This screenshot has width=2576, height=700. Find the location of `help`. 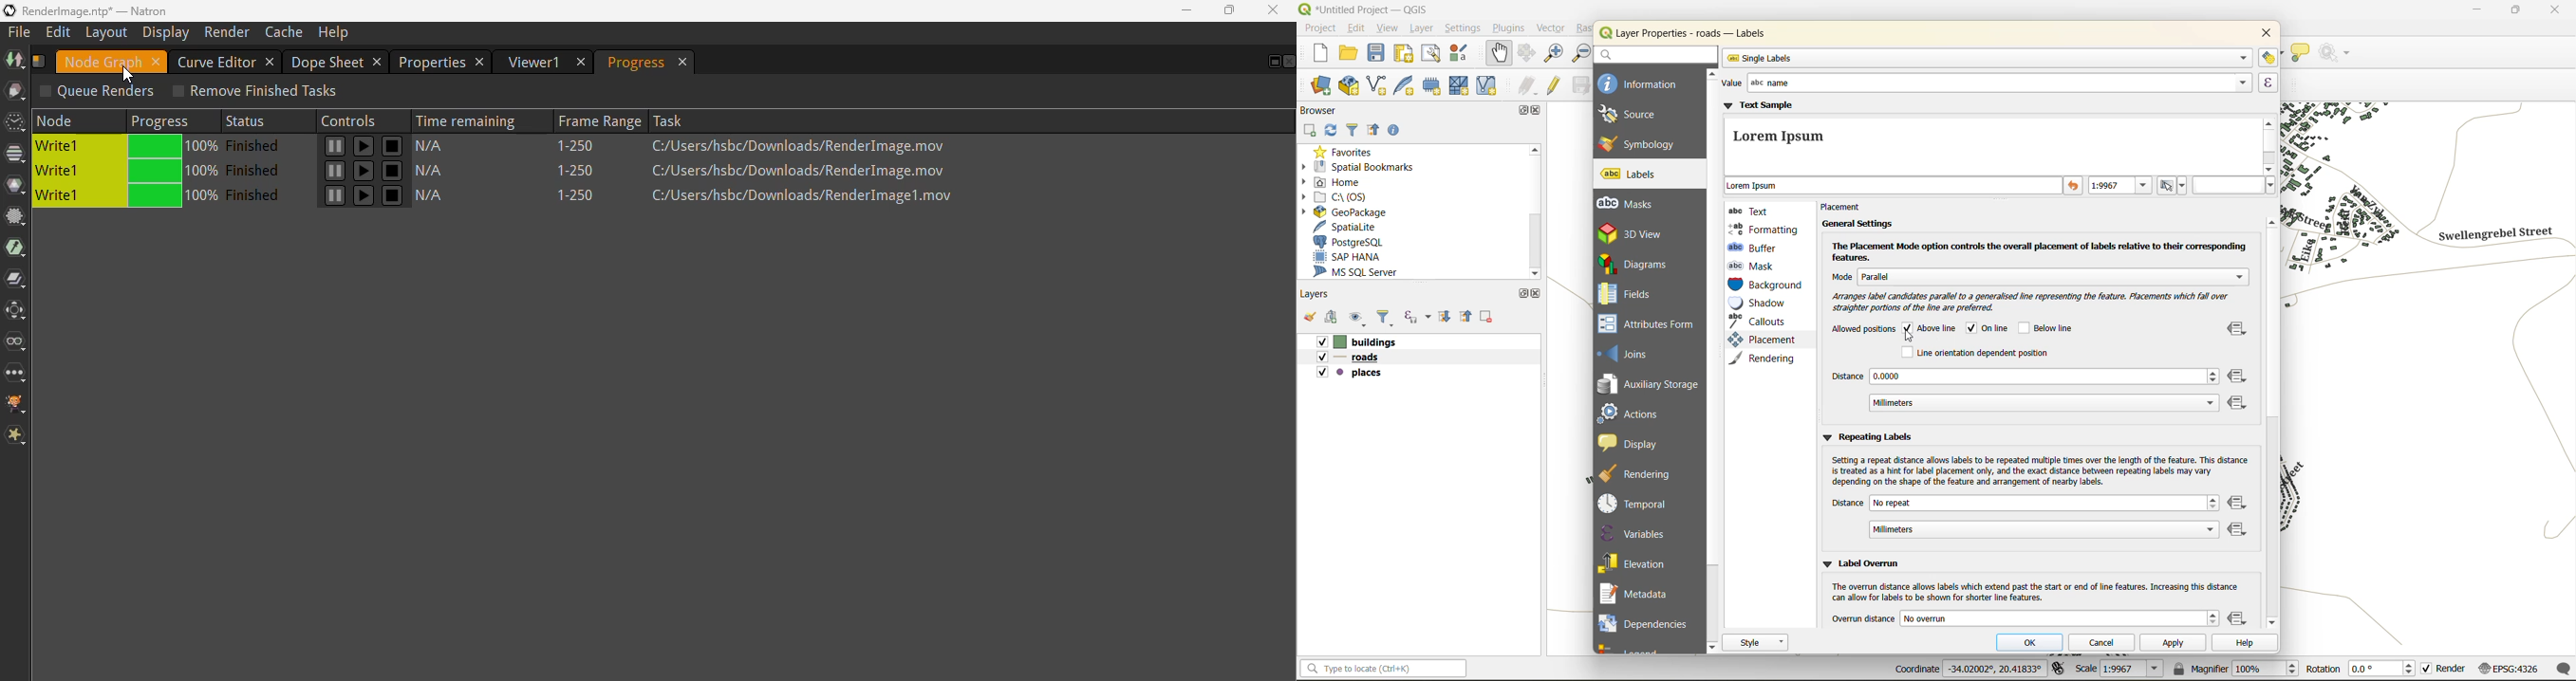

help is located at coordinates (2244, 644).